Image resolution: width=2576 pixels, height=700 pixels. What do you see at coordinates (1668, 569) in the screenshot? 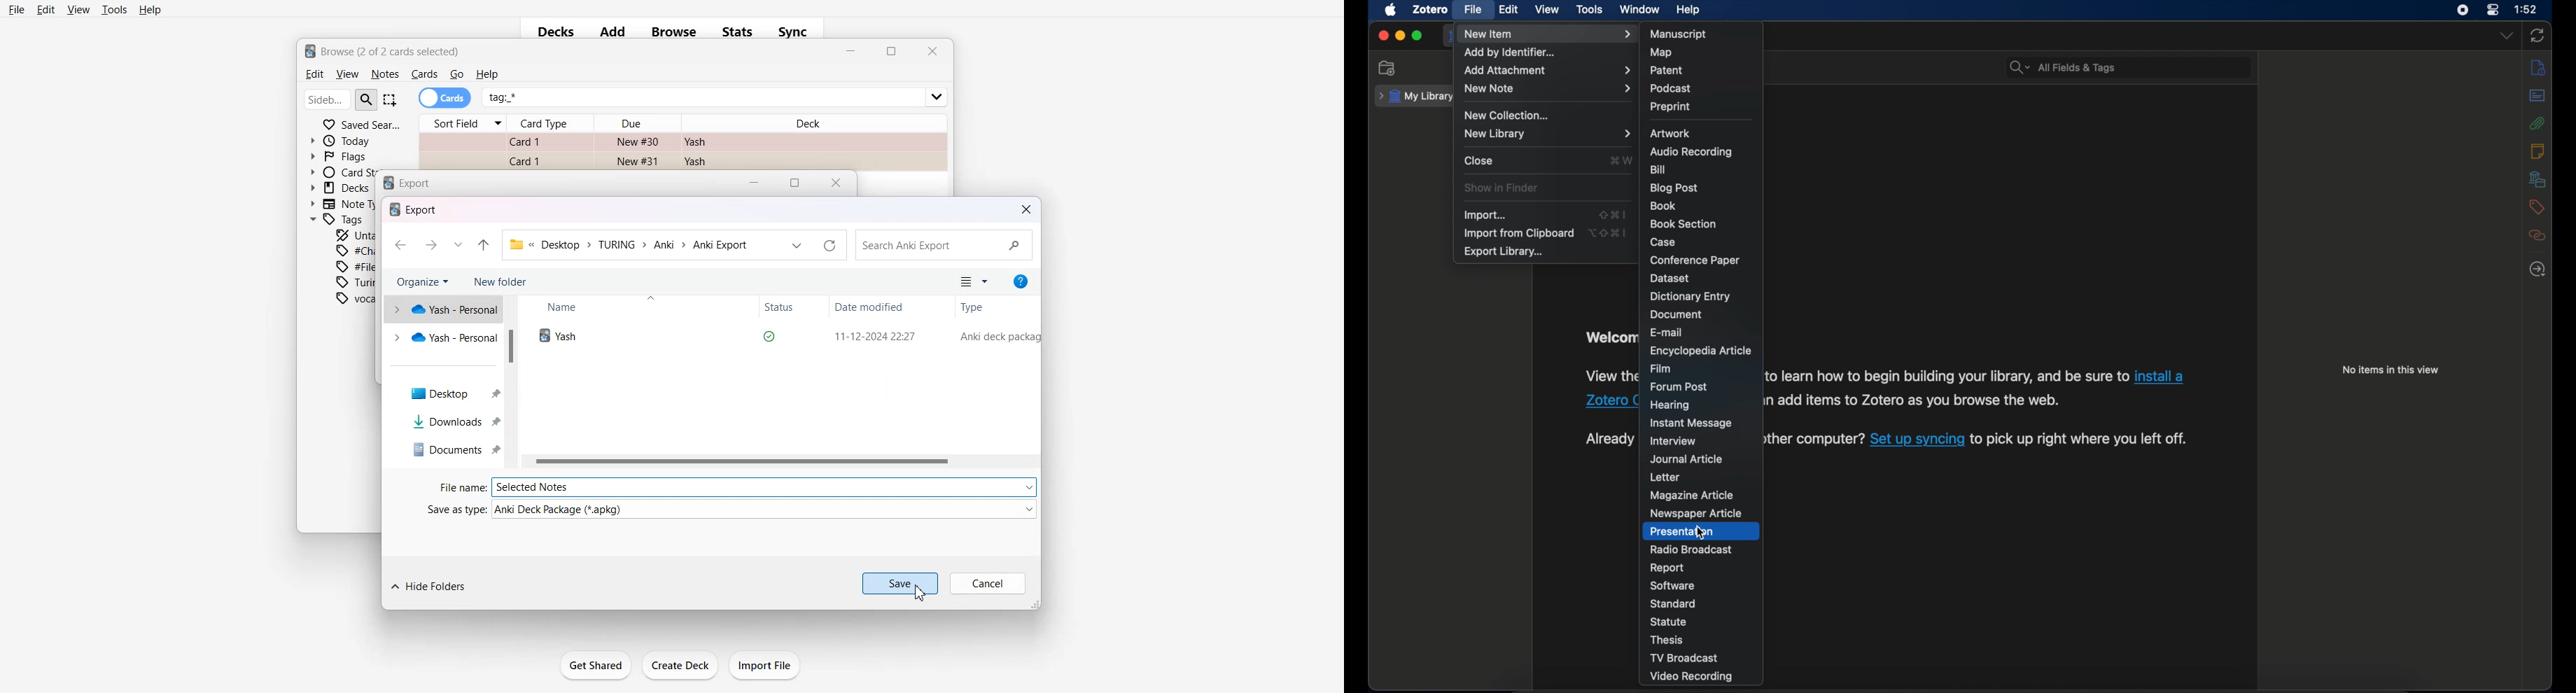
I see `report` at bounding box center [1668, 569].